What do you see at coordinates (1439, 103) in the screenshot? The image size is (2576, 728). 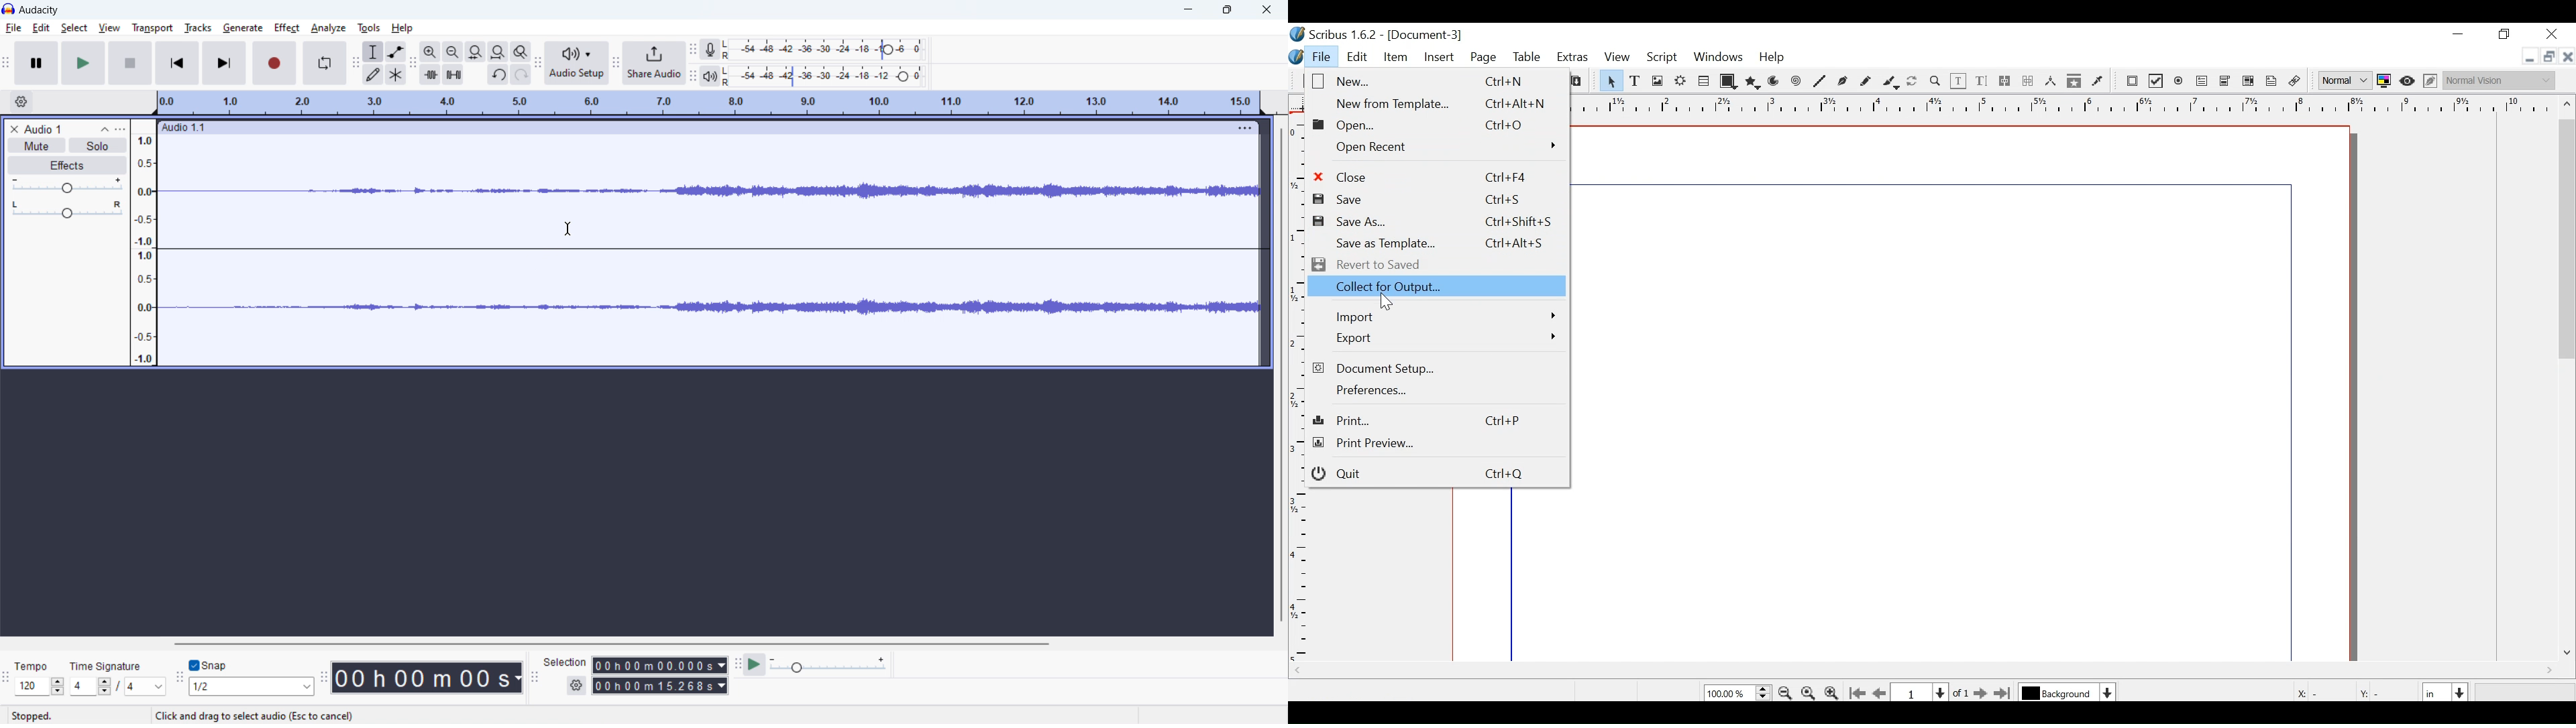 I see `New from Template` at bounding box center [1439, 103].